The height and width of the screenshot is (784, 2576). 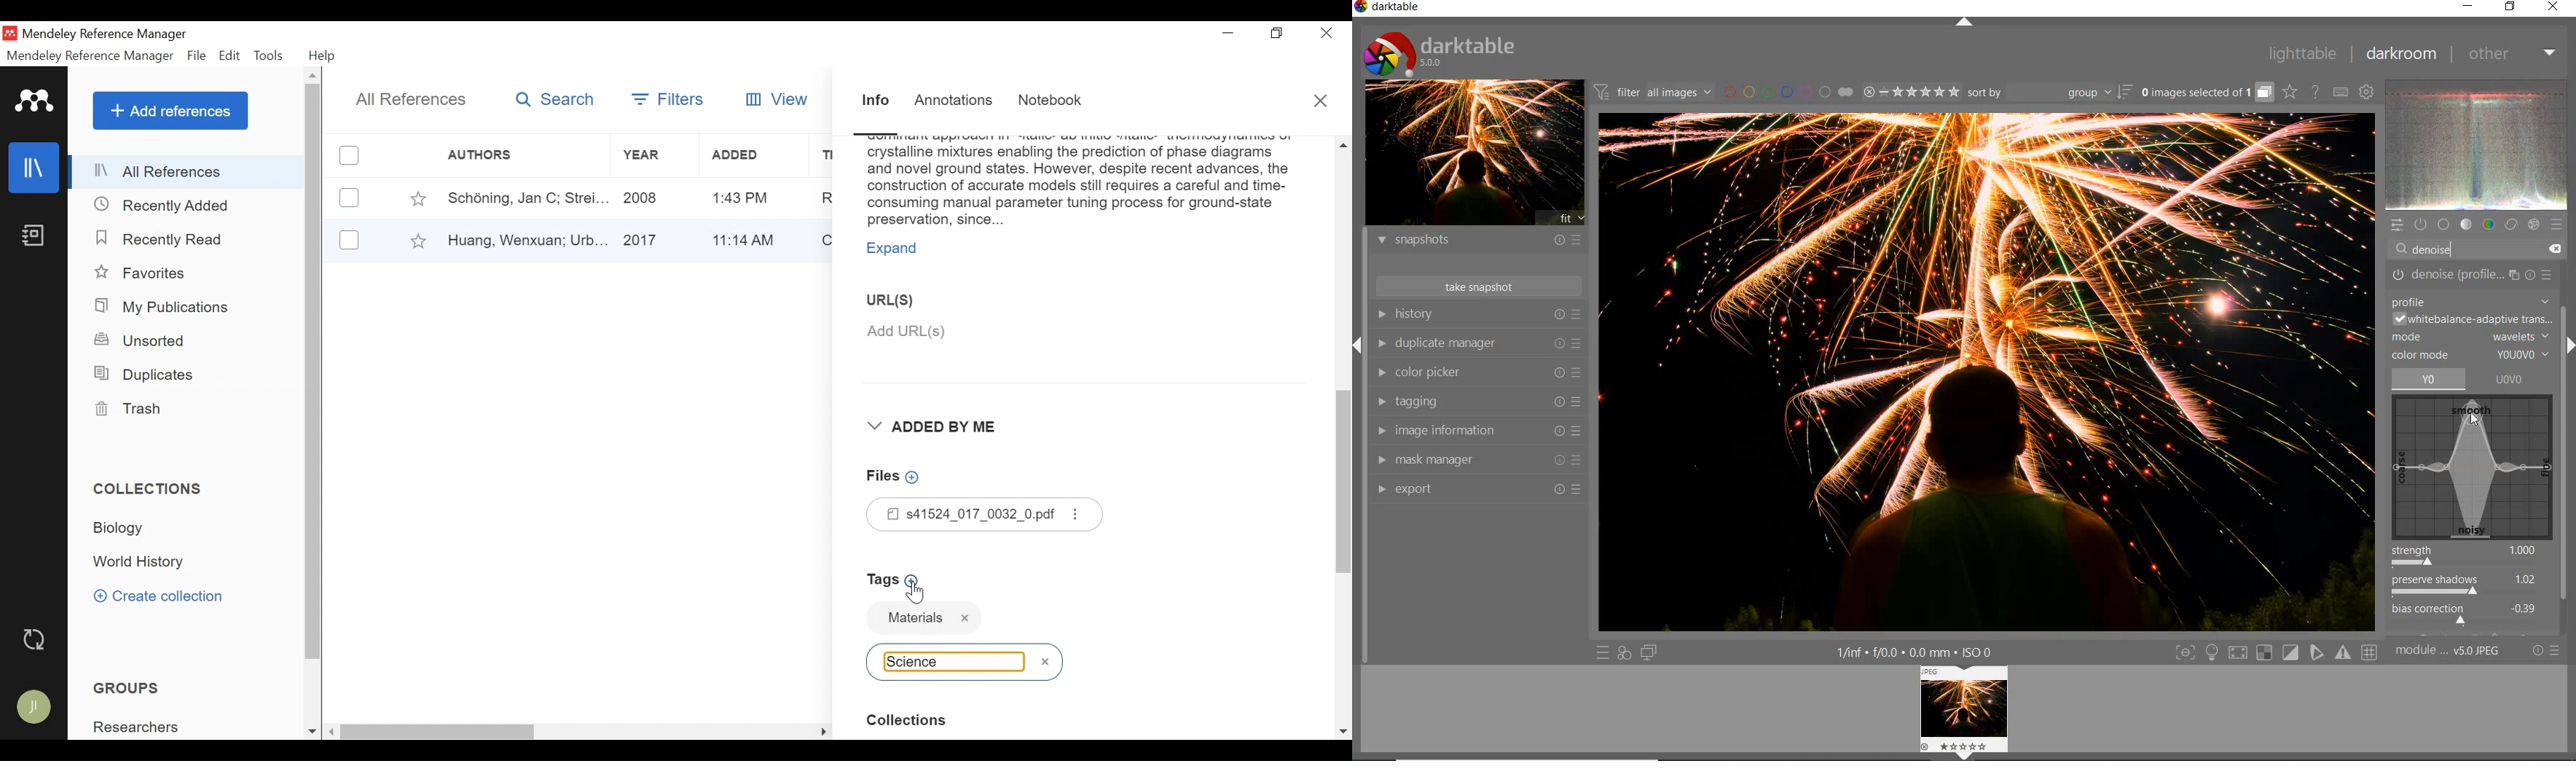 What do you see at coordinates (2467, 225) in the screenshot?
I see `tone` at bounding box center [2467, 225].